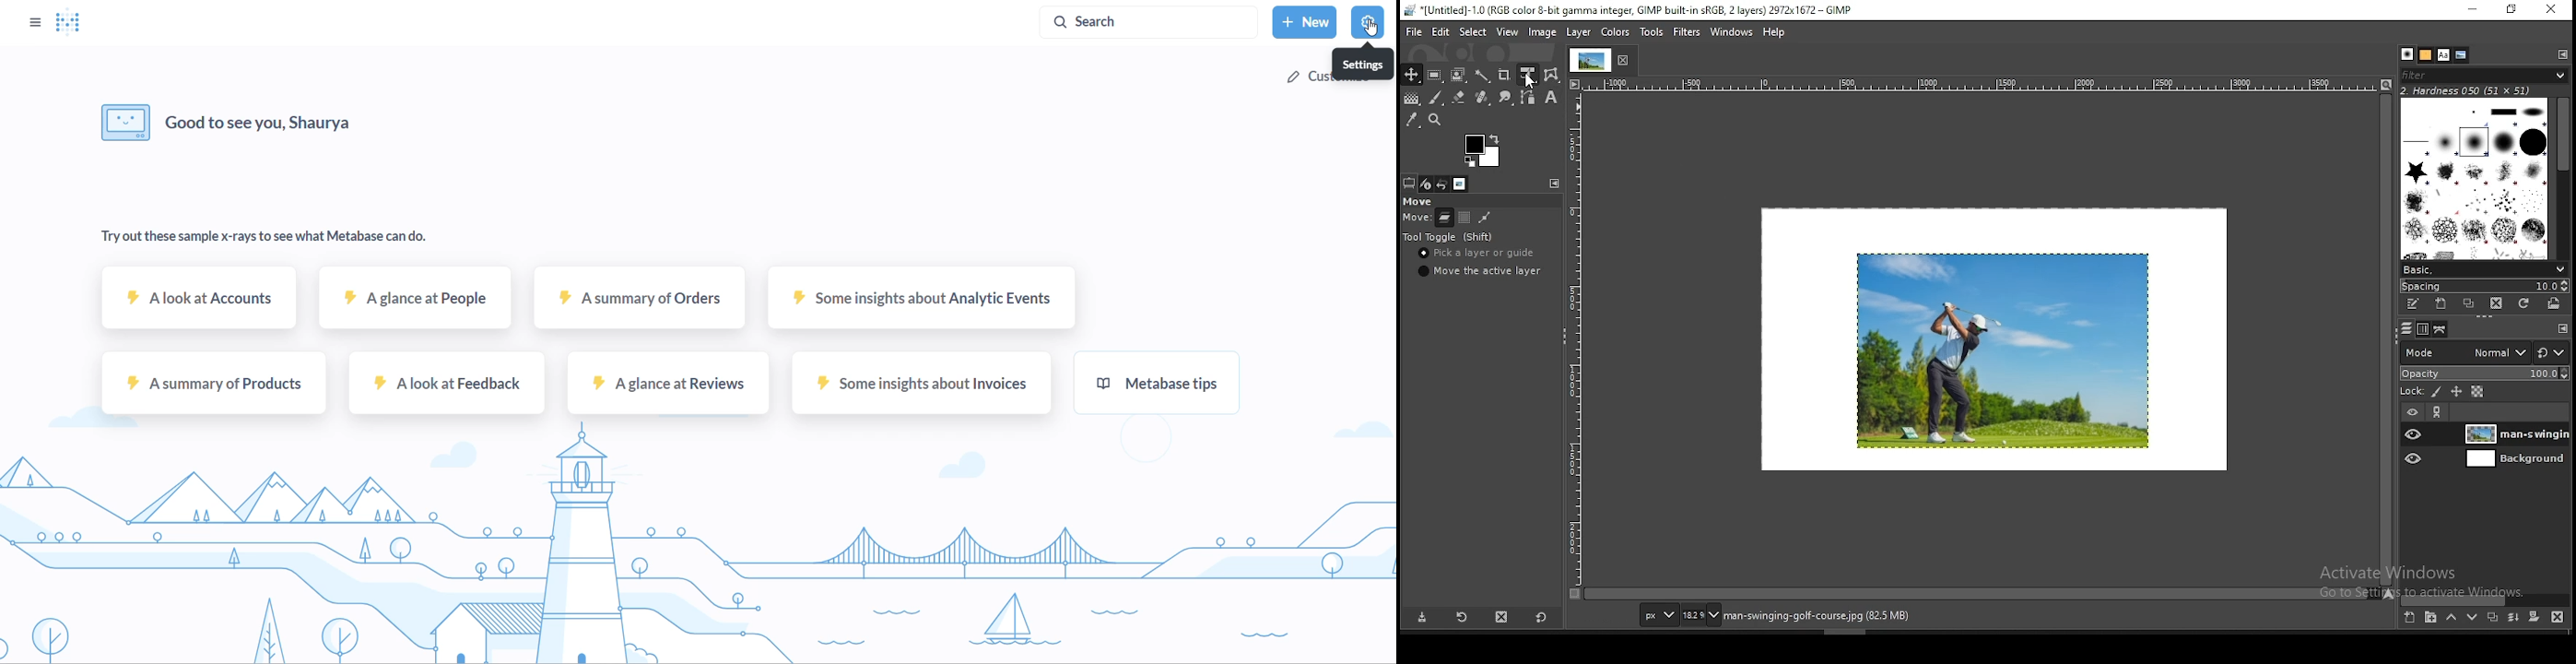  I want to click on move layer, so click(1442, 218).